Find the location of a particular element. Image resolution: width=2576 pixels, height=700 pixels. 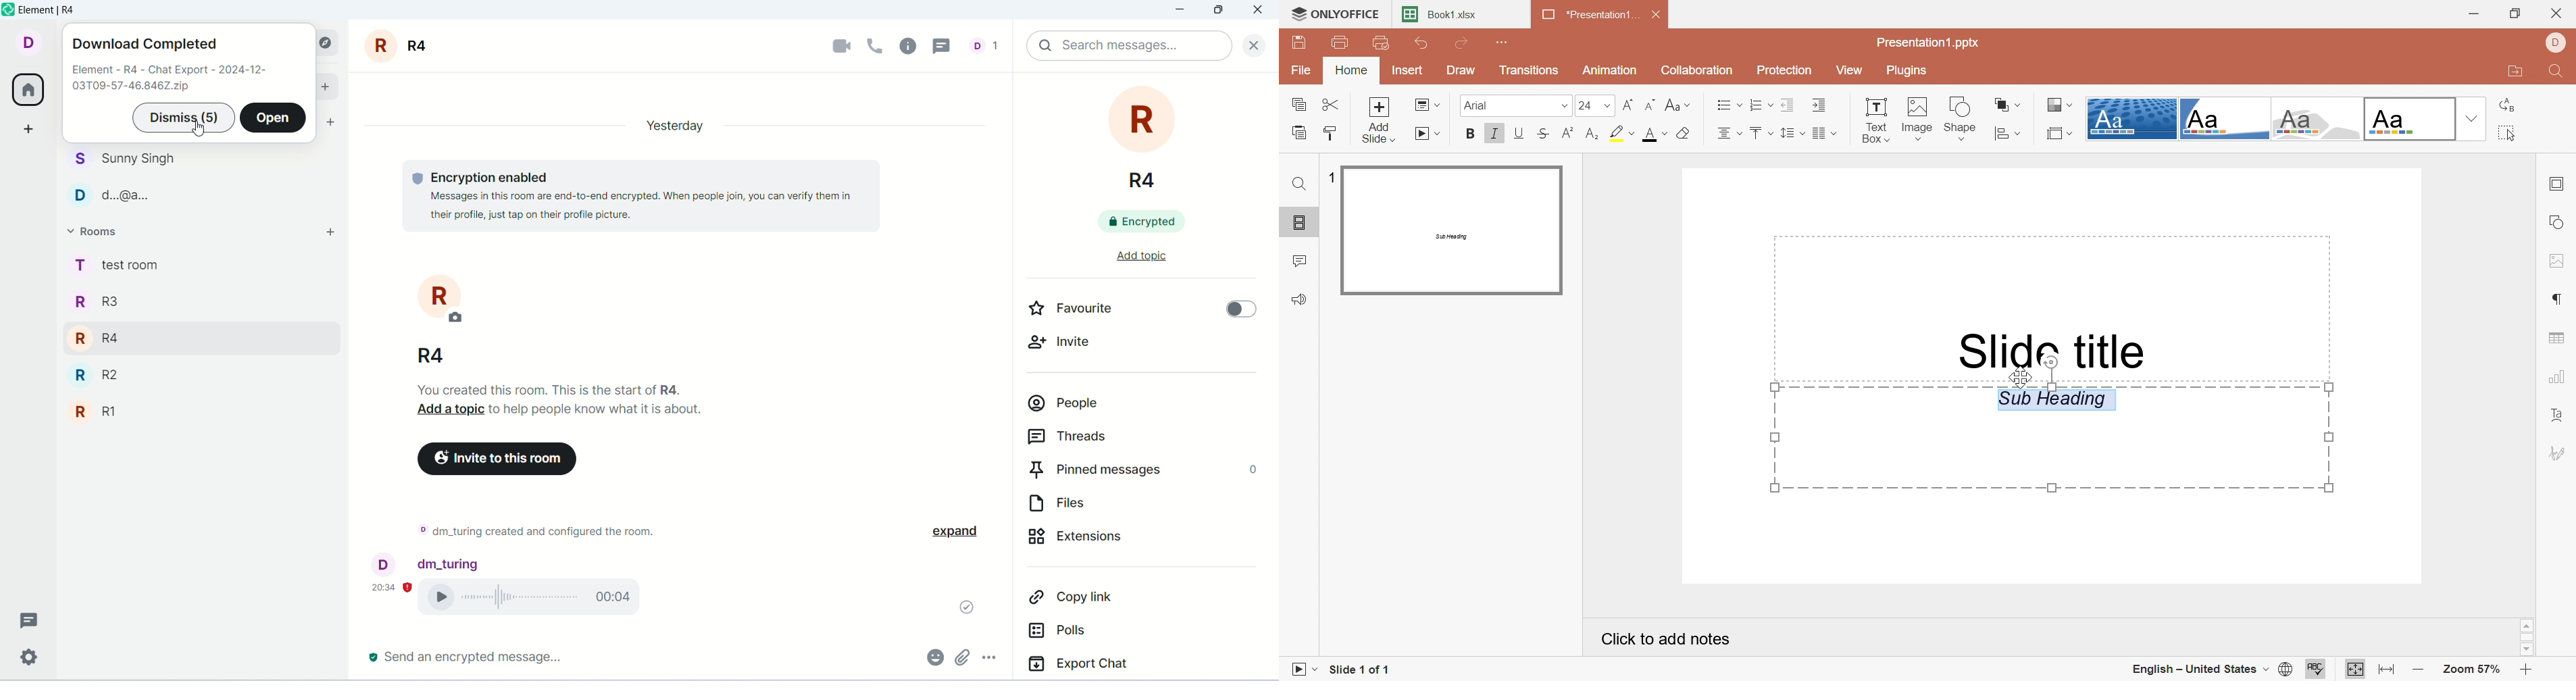

Transitions is located at coordinates (1529, 70).